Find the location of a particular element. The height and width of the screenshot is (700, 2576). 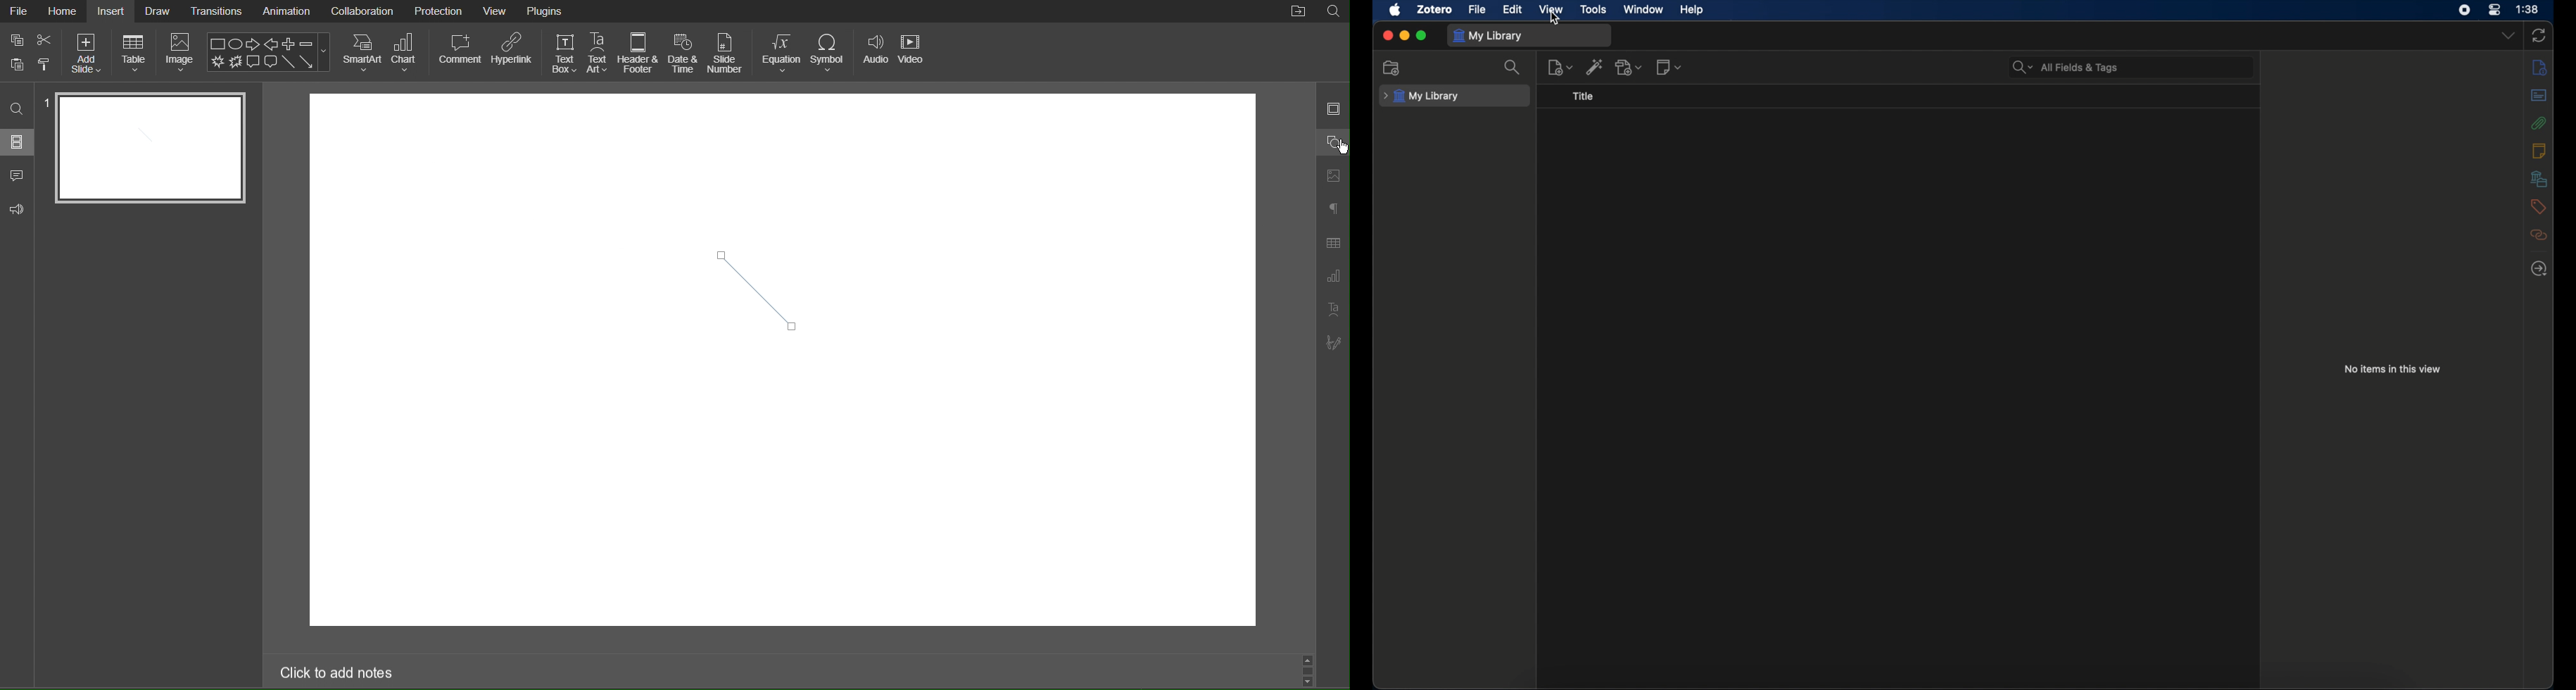

Draw is located at coordinates (158, 11).